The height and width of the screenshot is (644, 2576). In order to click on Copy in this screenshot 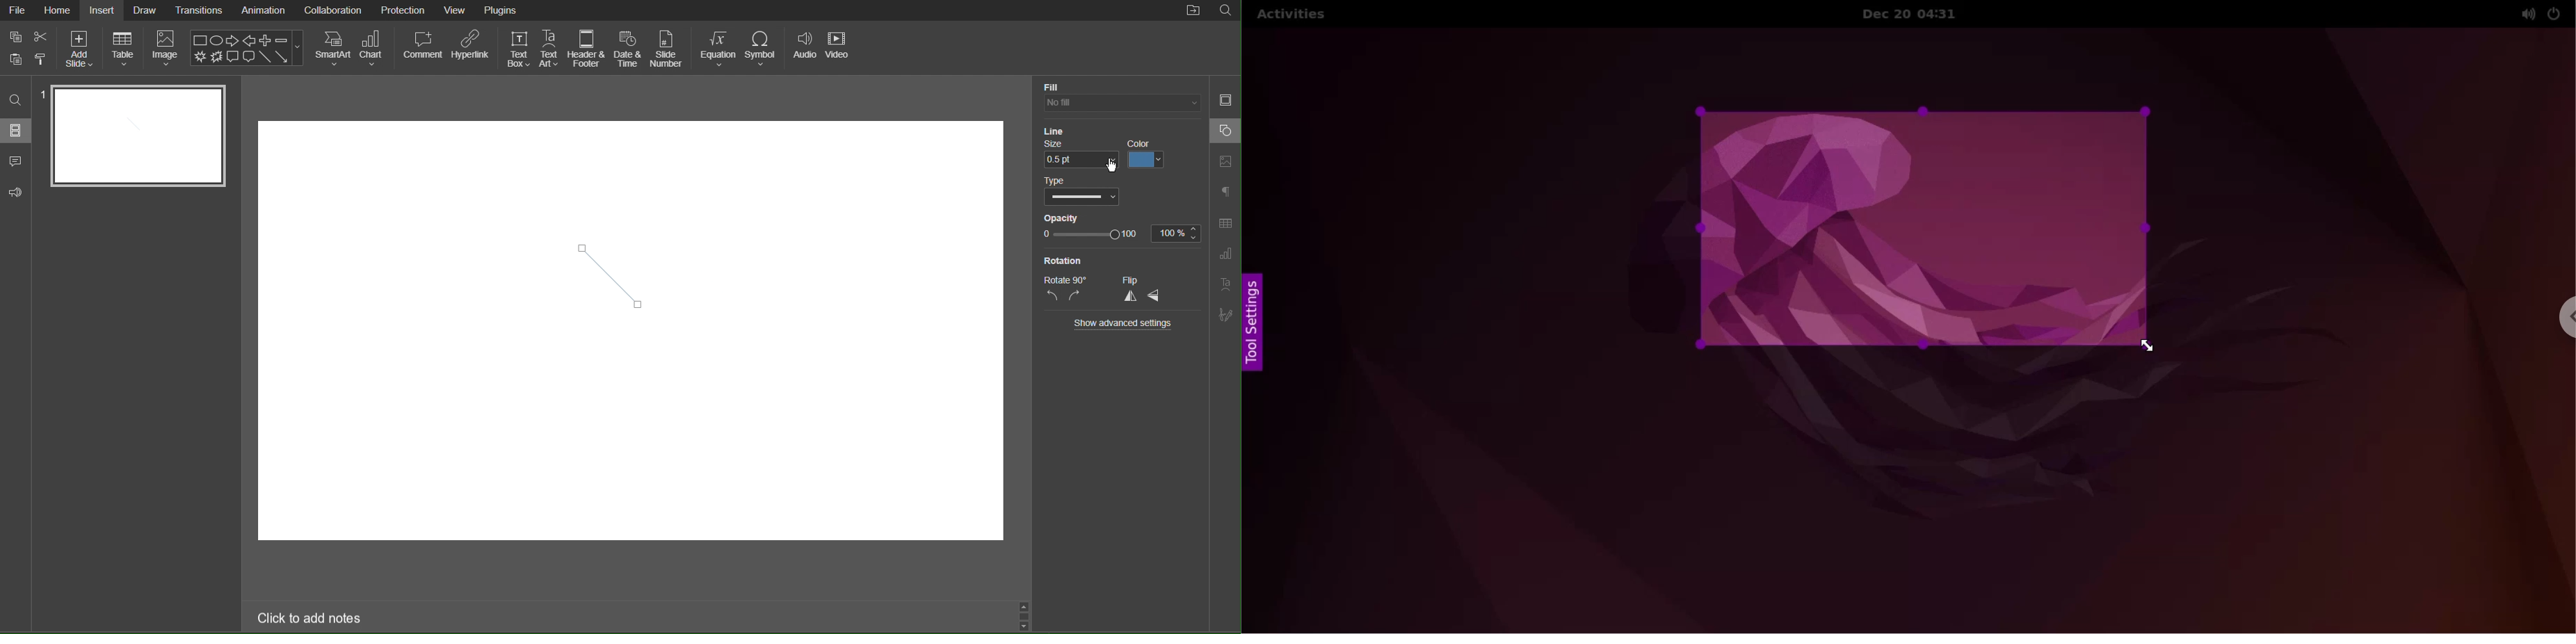, I will do `click(14, 60)`.